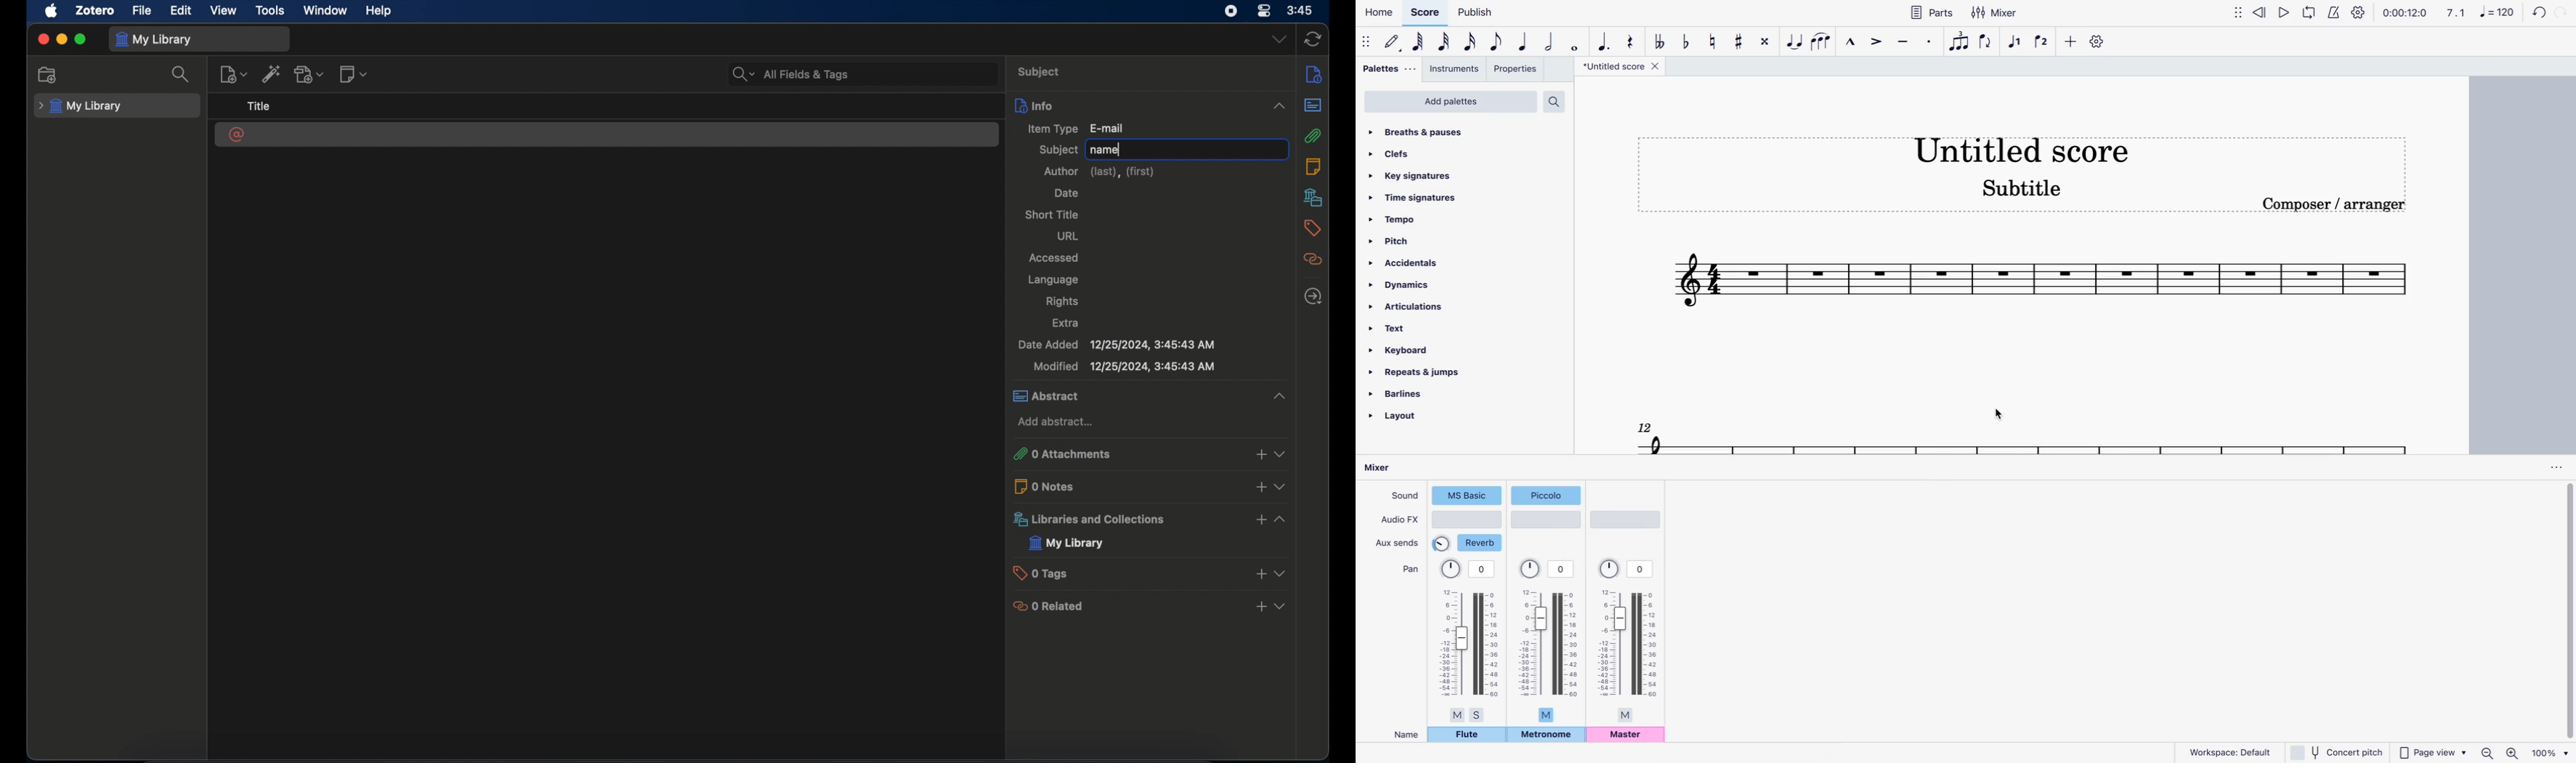  Describe the element at coordinates (1547, 495) in the screenshot. I see `piccolo` at that location.